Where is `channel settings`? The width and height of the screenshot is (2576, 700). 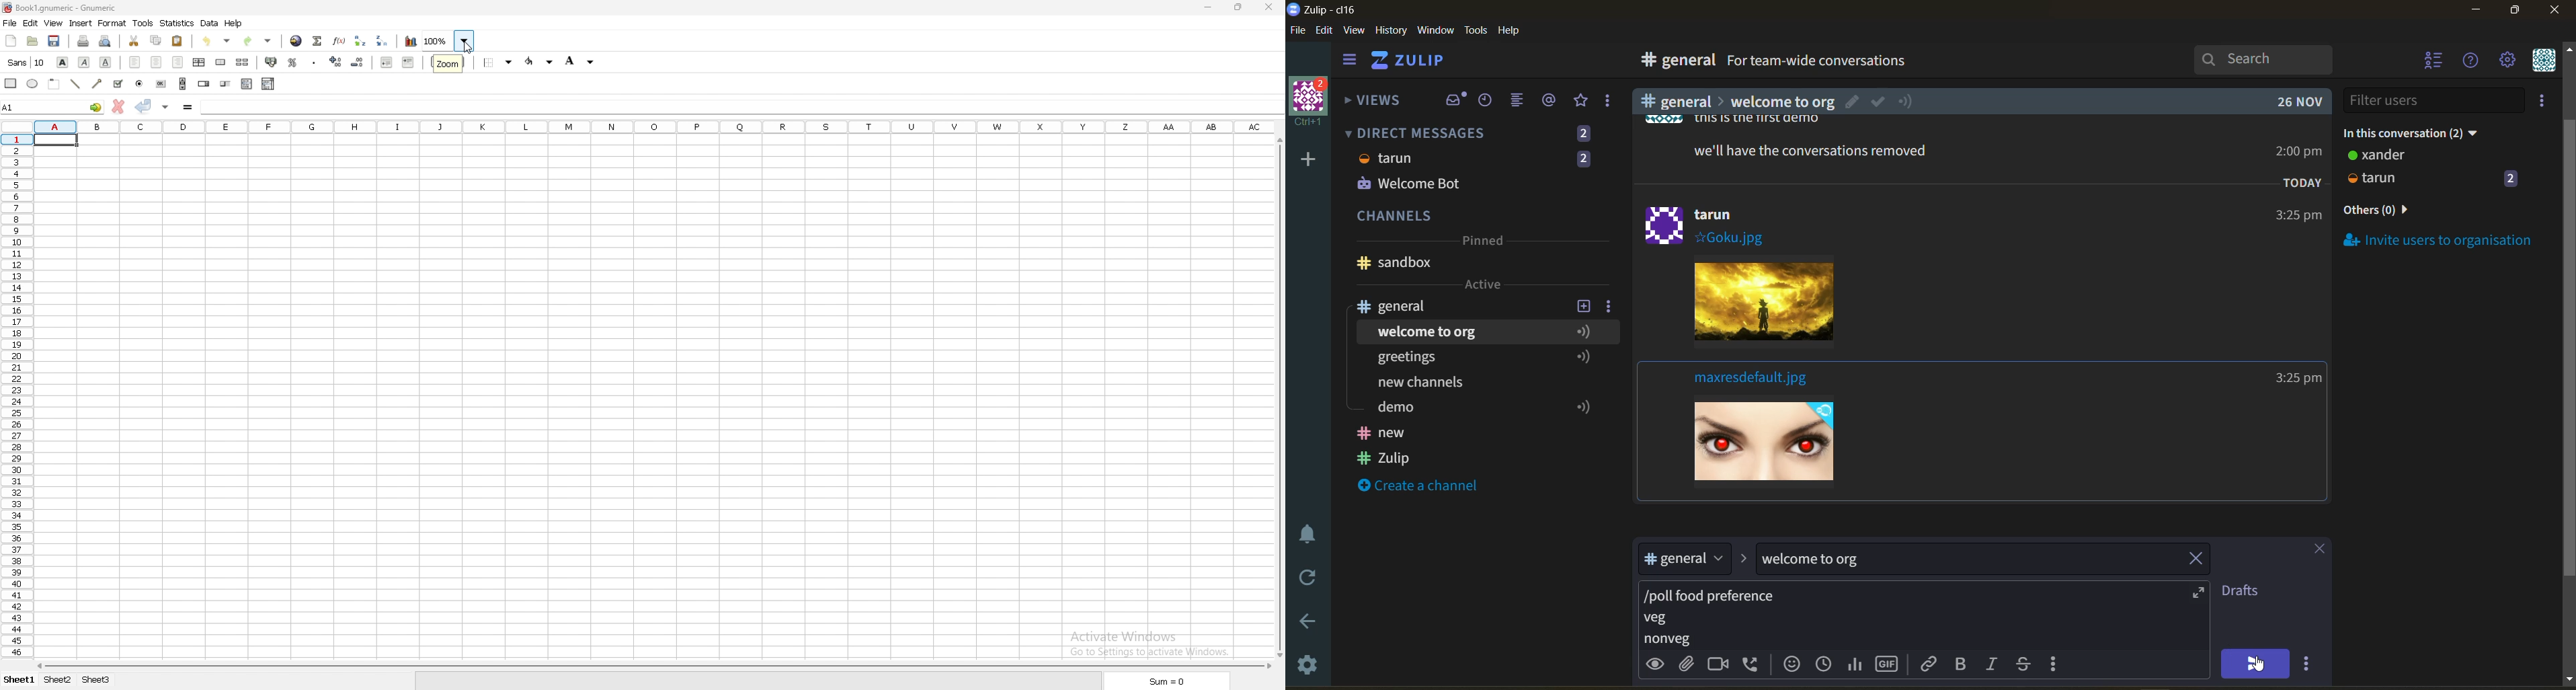 channel settings is located at coordinates (1611, 305).